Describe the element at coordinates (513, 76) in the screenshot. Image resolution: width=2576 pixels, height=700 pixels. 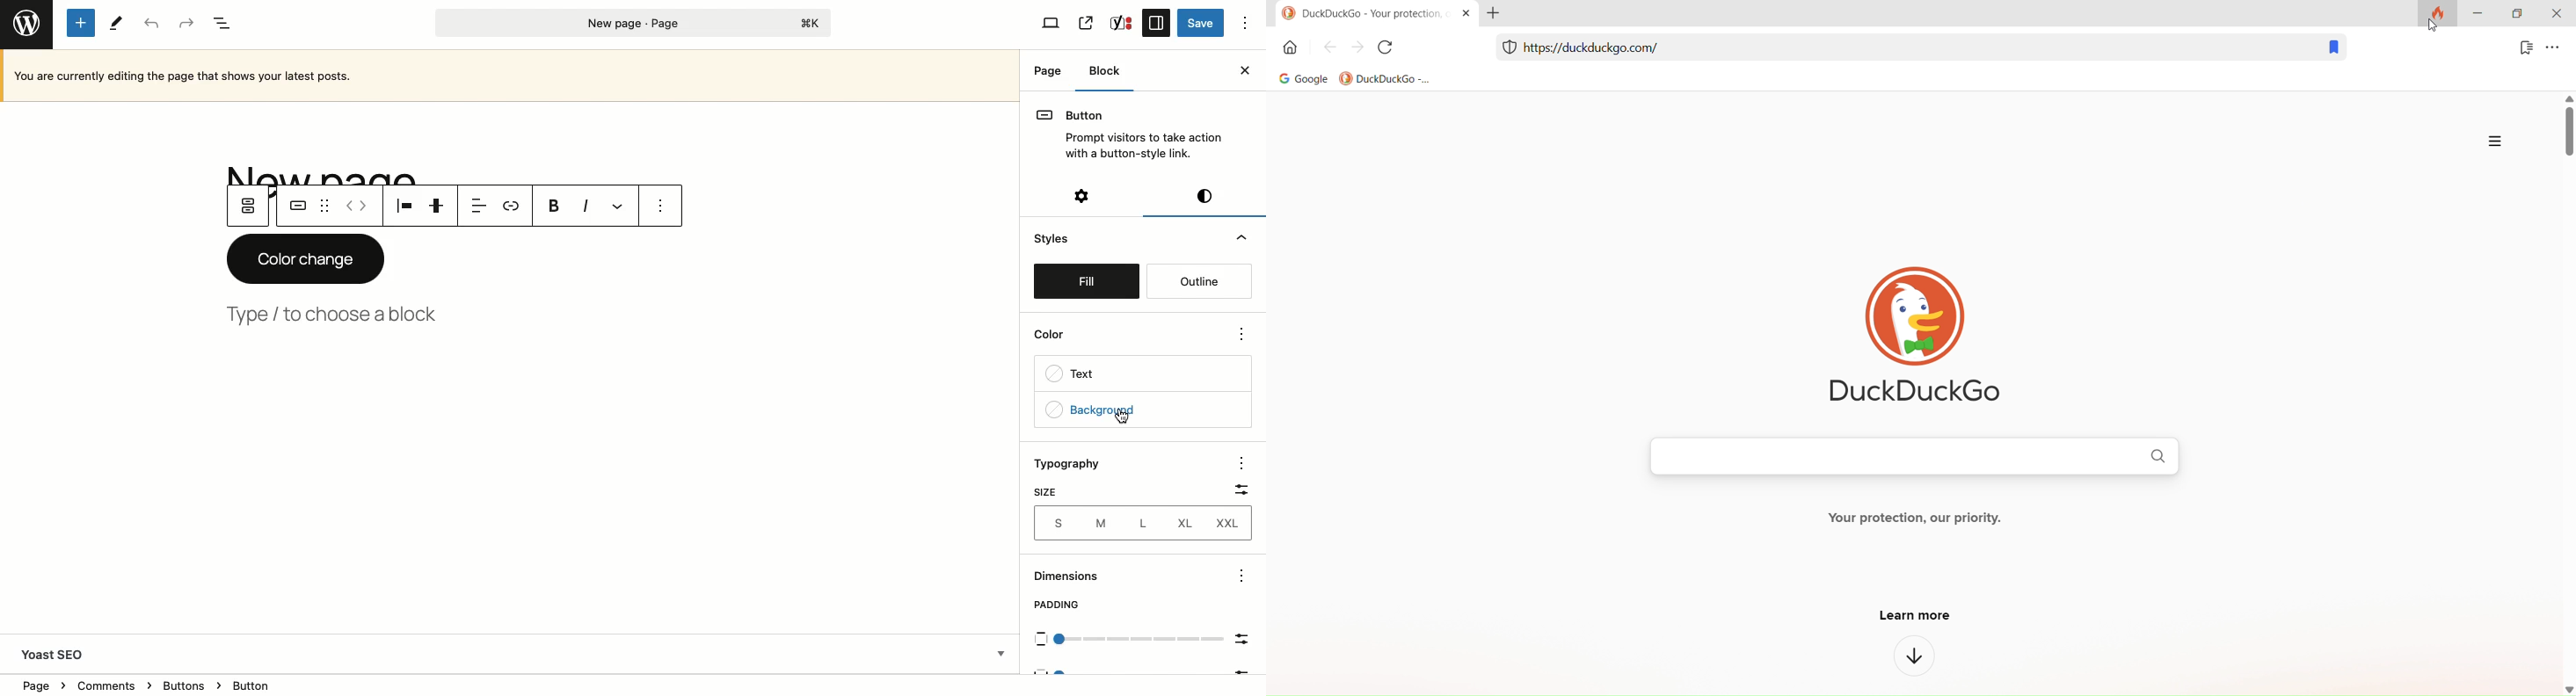
I see `Currently editing the page that show your latest posts` at that location.